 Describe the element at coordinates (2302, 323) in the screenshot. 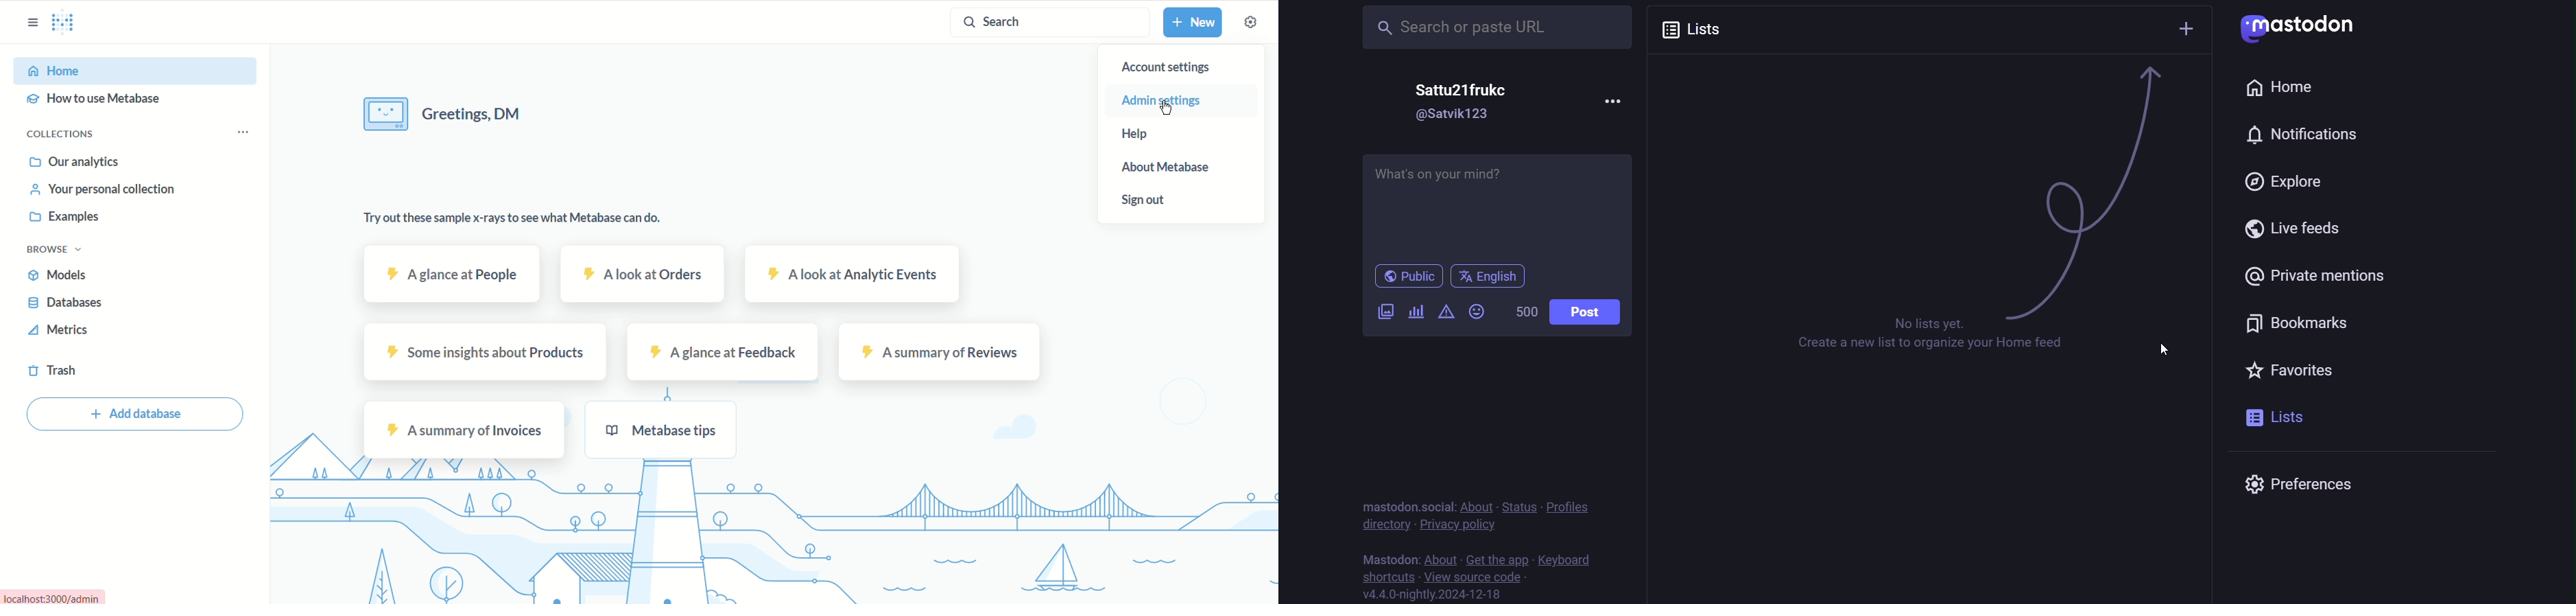

I see `bookmark` at that location.